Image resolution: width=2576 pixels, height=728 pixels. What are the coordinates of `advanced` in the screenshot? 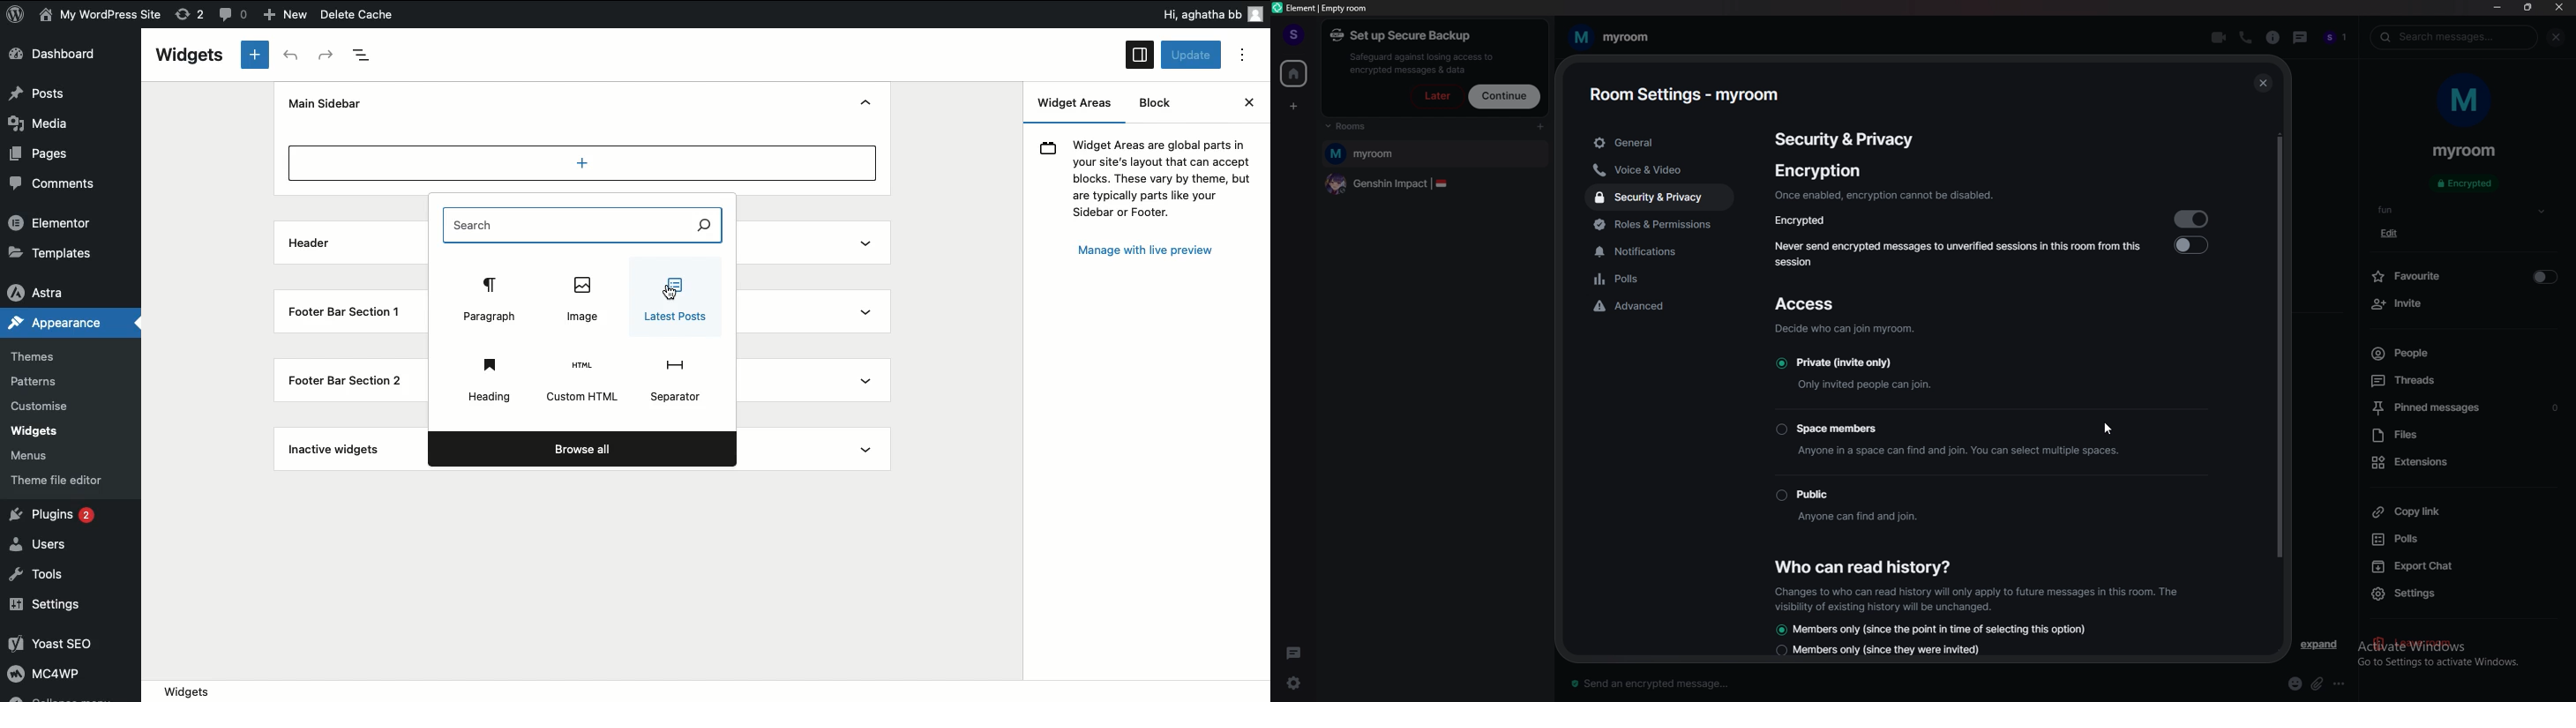 It's located at (1658, 308).